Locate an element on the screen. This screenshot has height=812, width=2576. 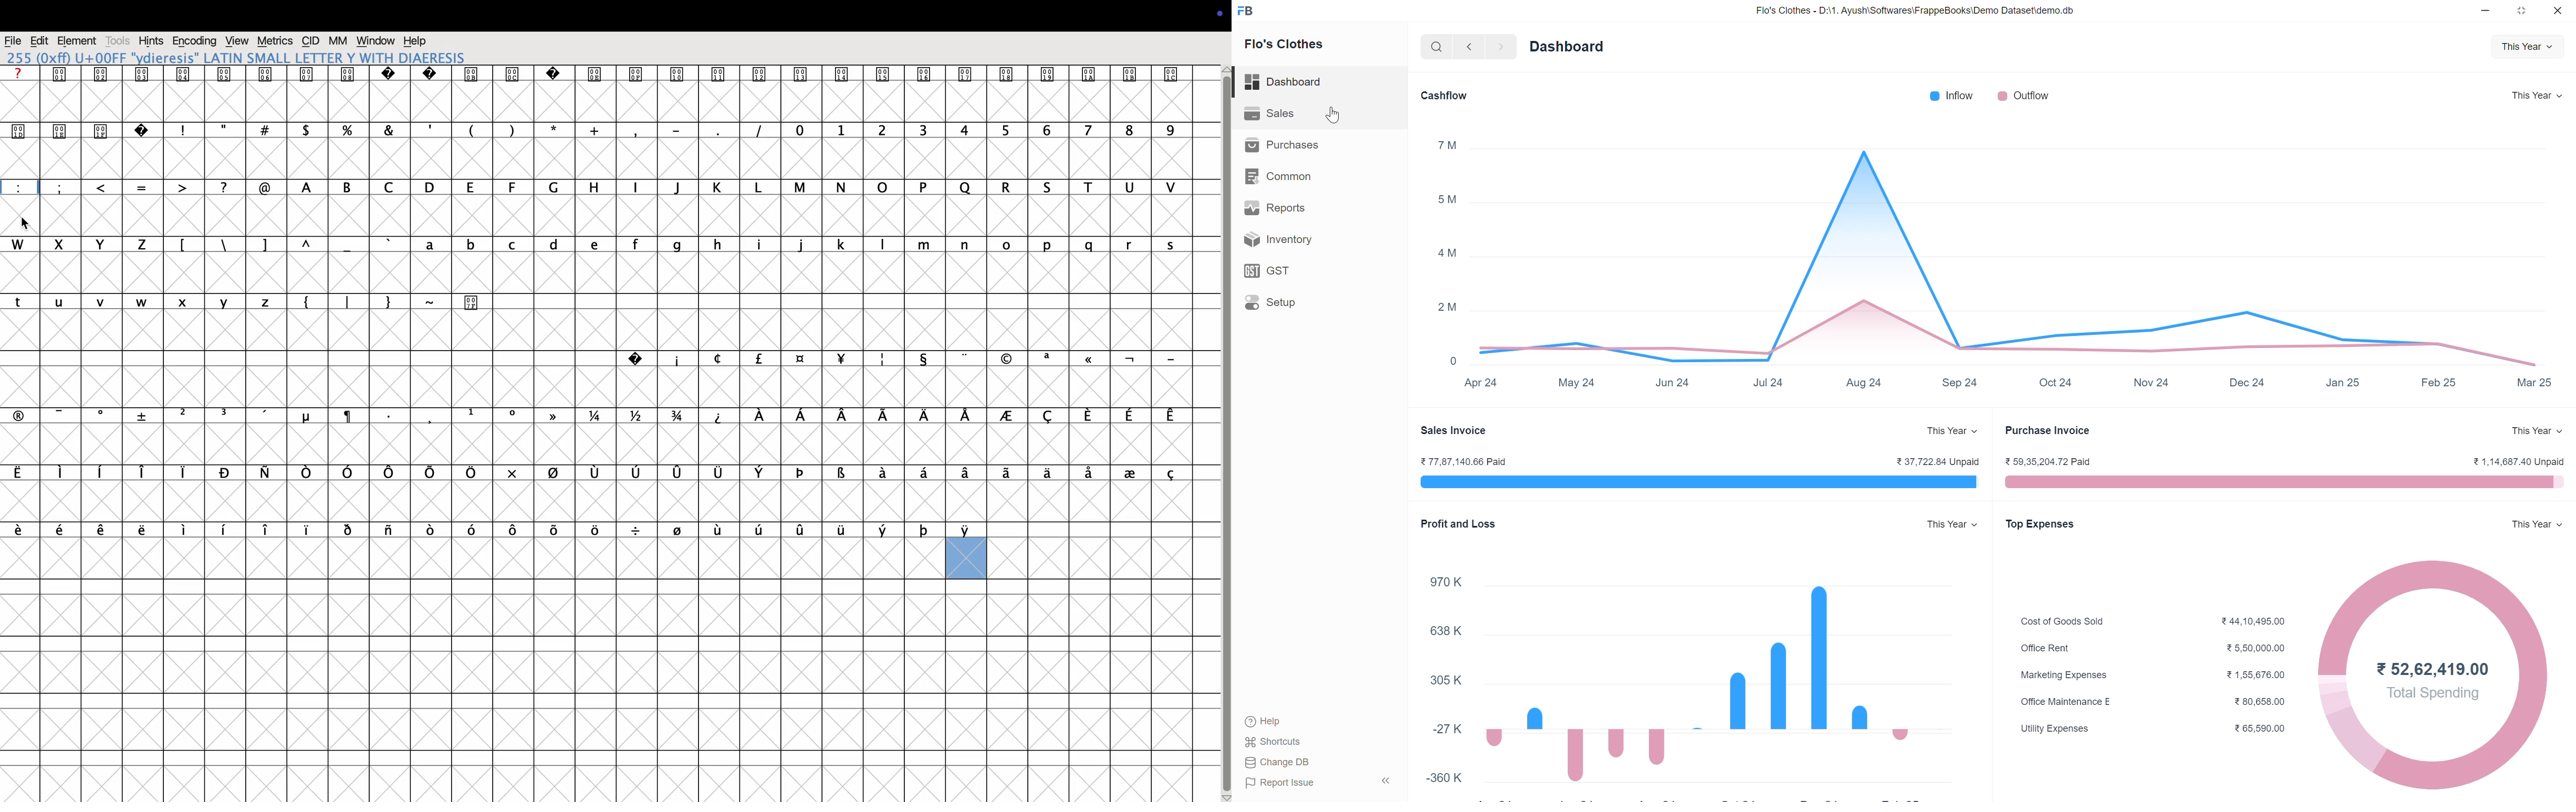
hide sidebar is located at coordinates (1388, 781).